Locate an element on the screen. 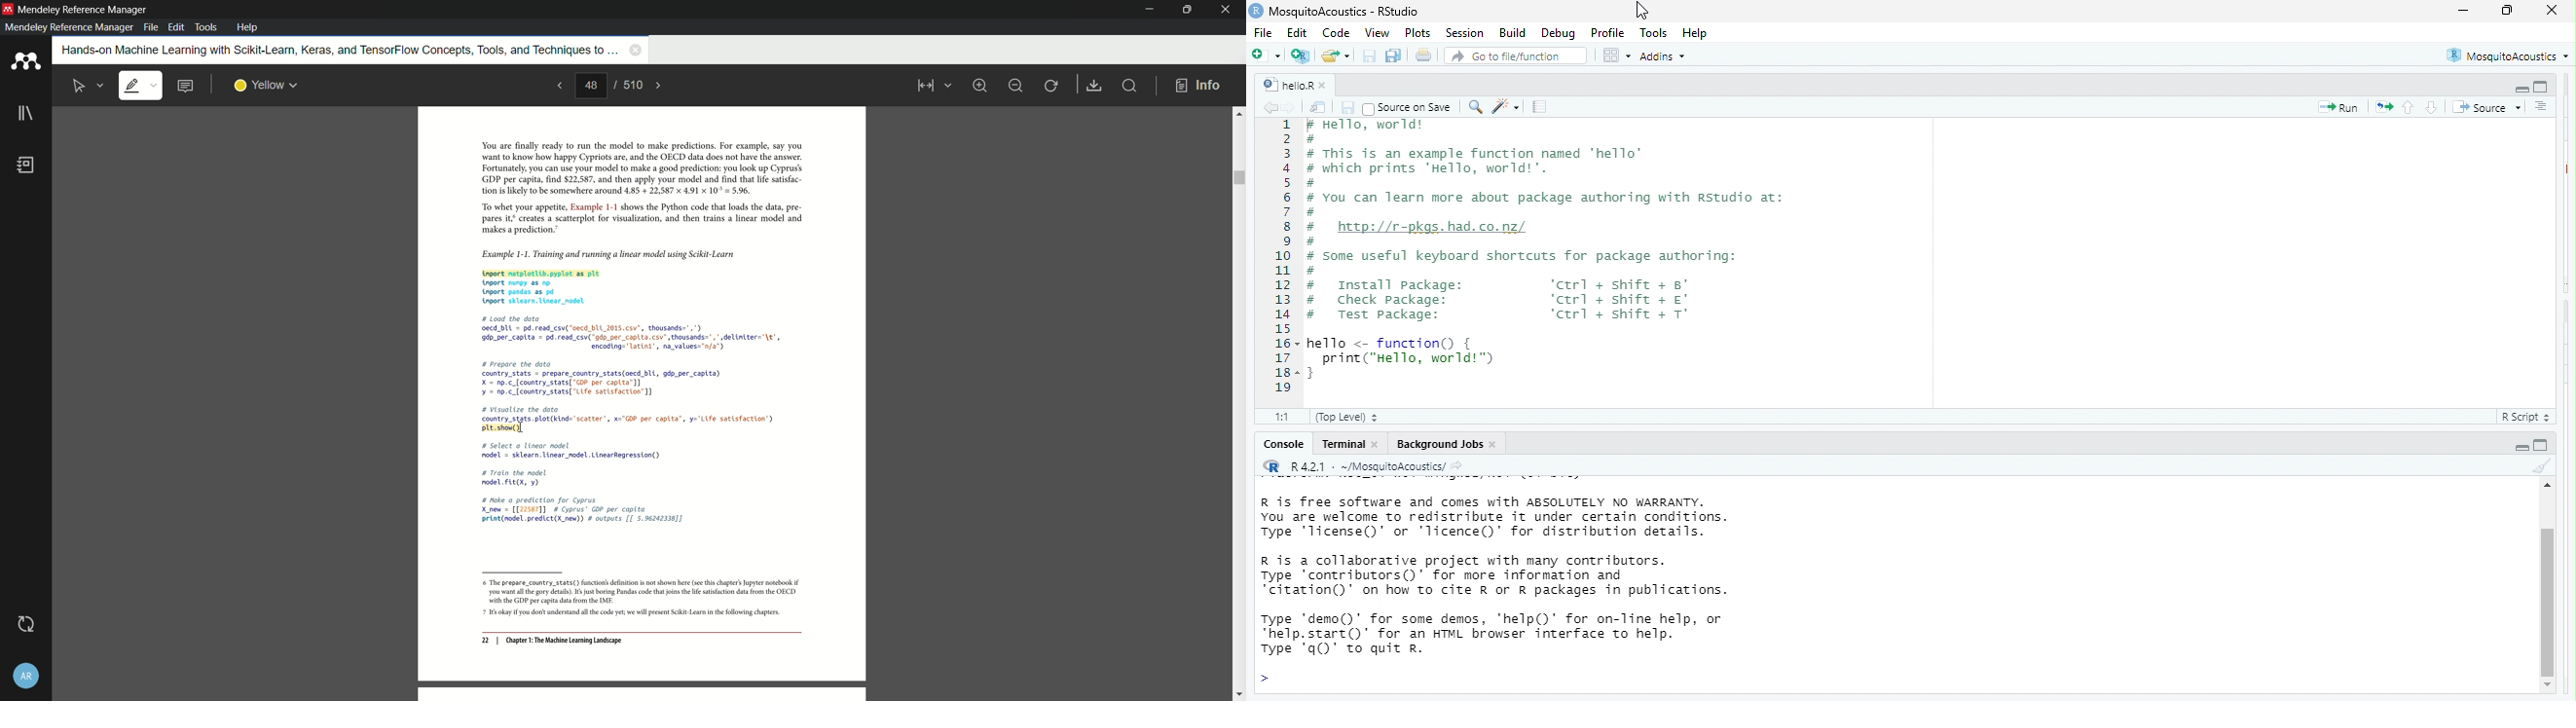 The width and height of the screenshot is (2576, 728). close is located at coordinates (2554, 13).